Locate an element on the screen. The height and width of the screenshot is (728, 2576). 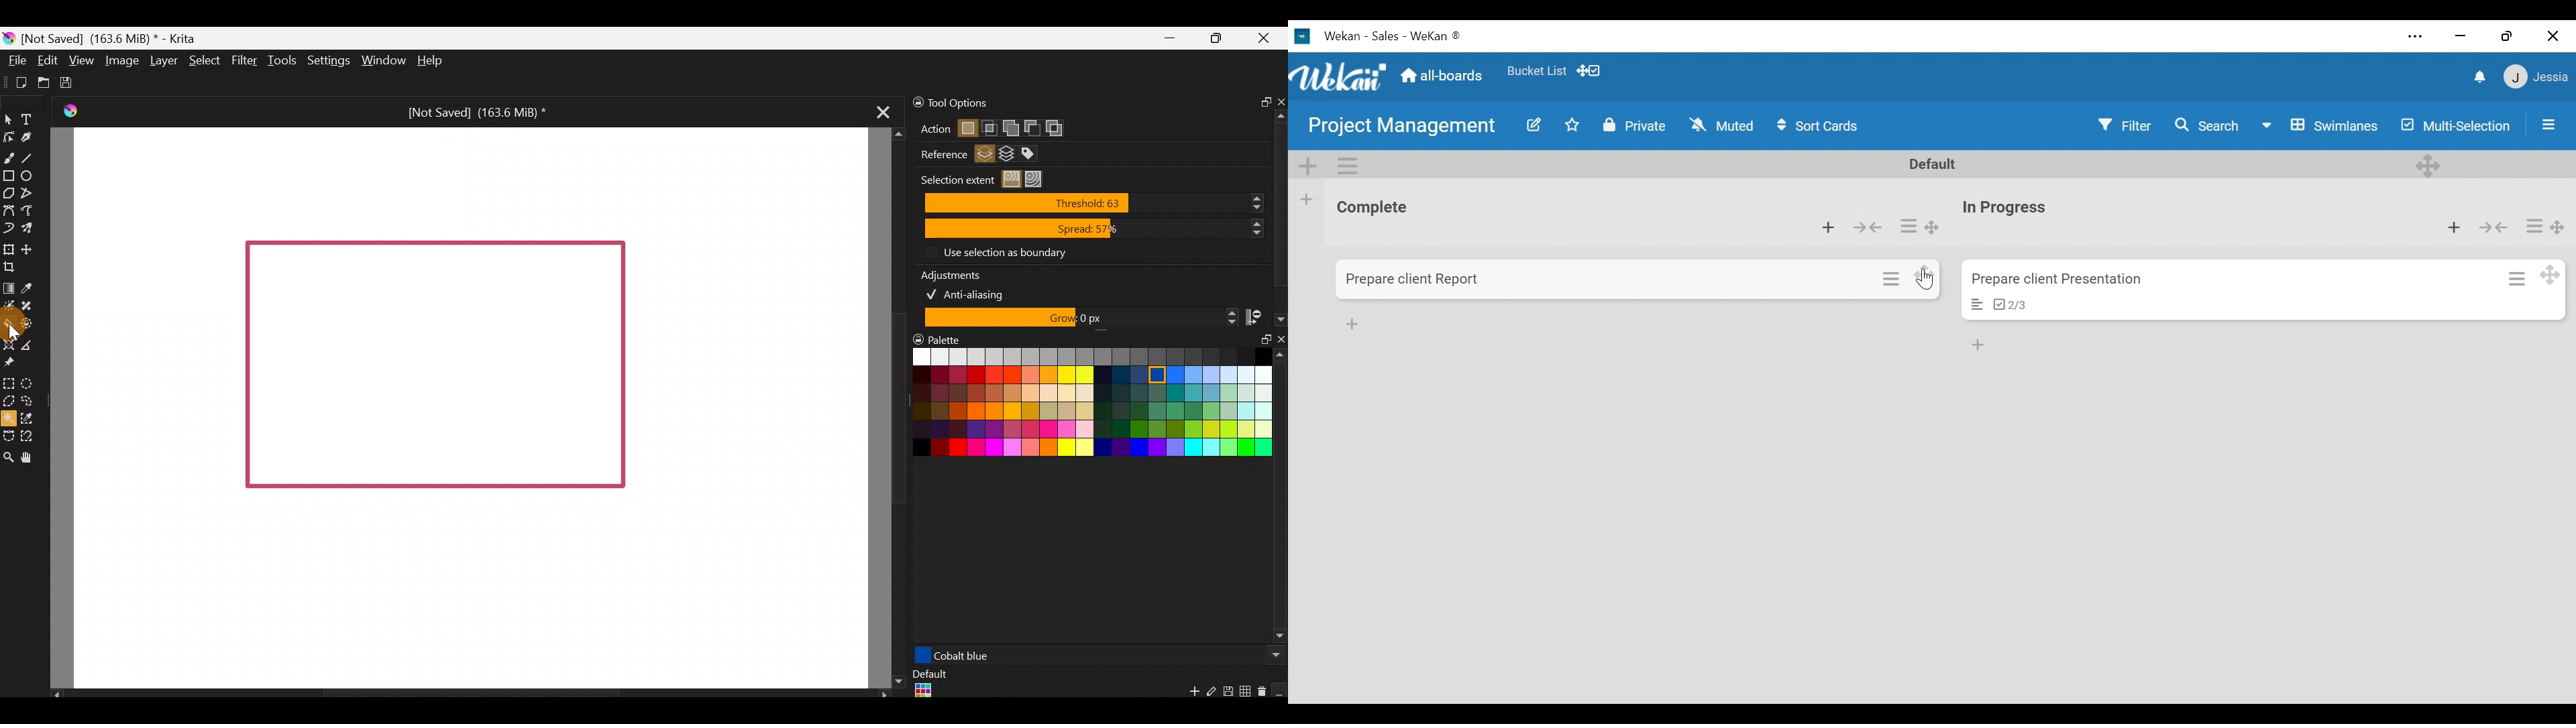
Sort cards is located at coordinates (1821, 126).